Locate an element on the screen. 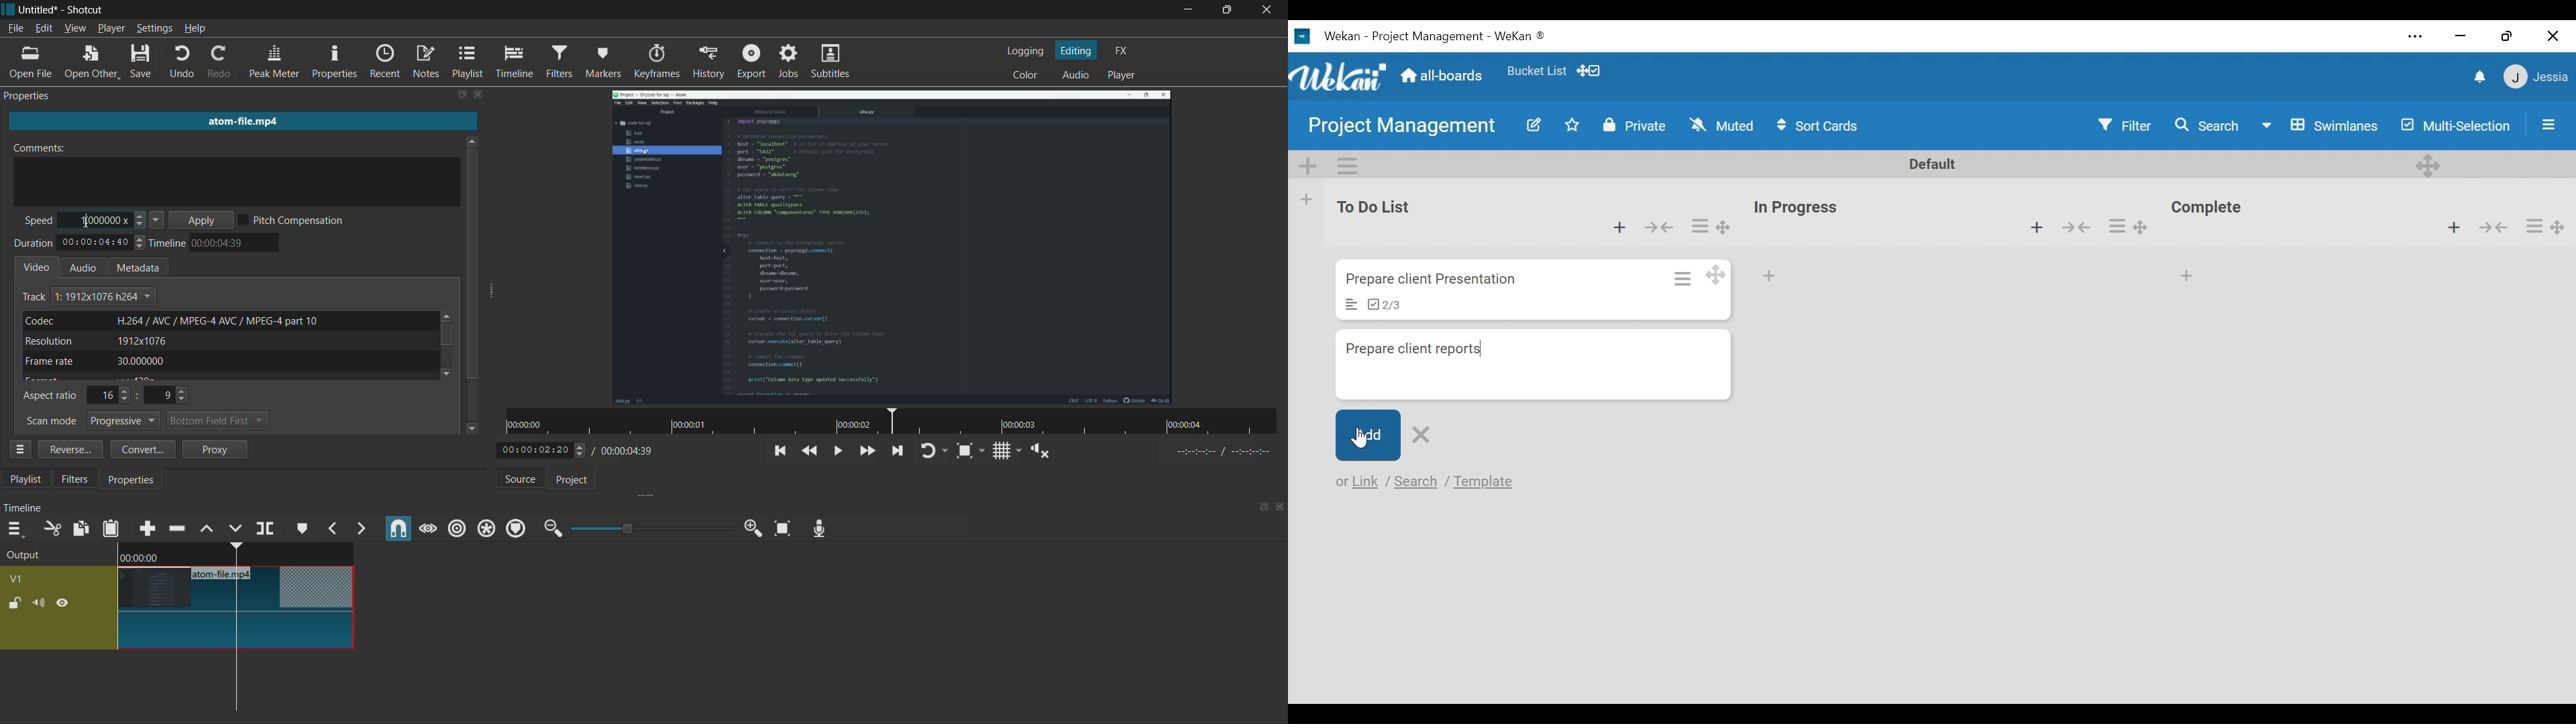  zoom in is located at coordinates (755, 528).